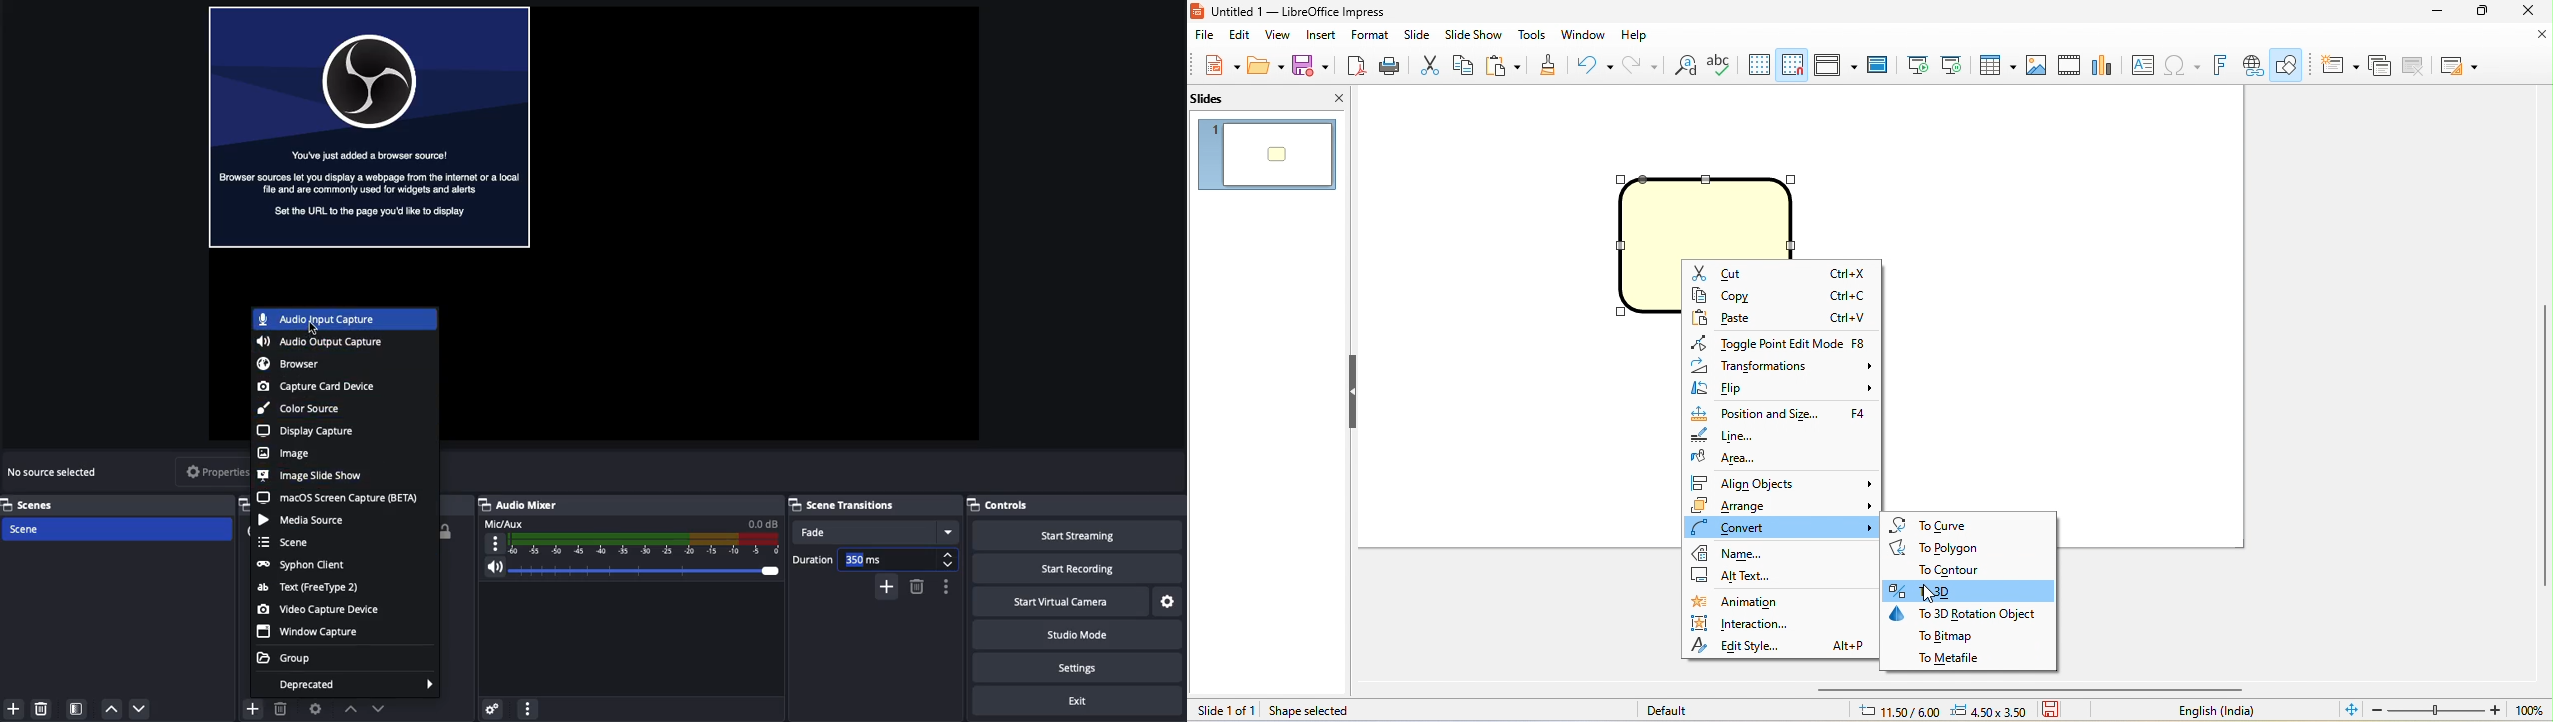  What do you see at coordinates (1076, 568) in the screenshot?
I see `Start recording` at bounding box center [1076, 568].